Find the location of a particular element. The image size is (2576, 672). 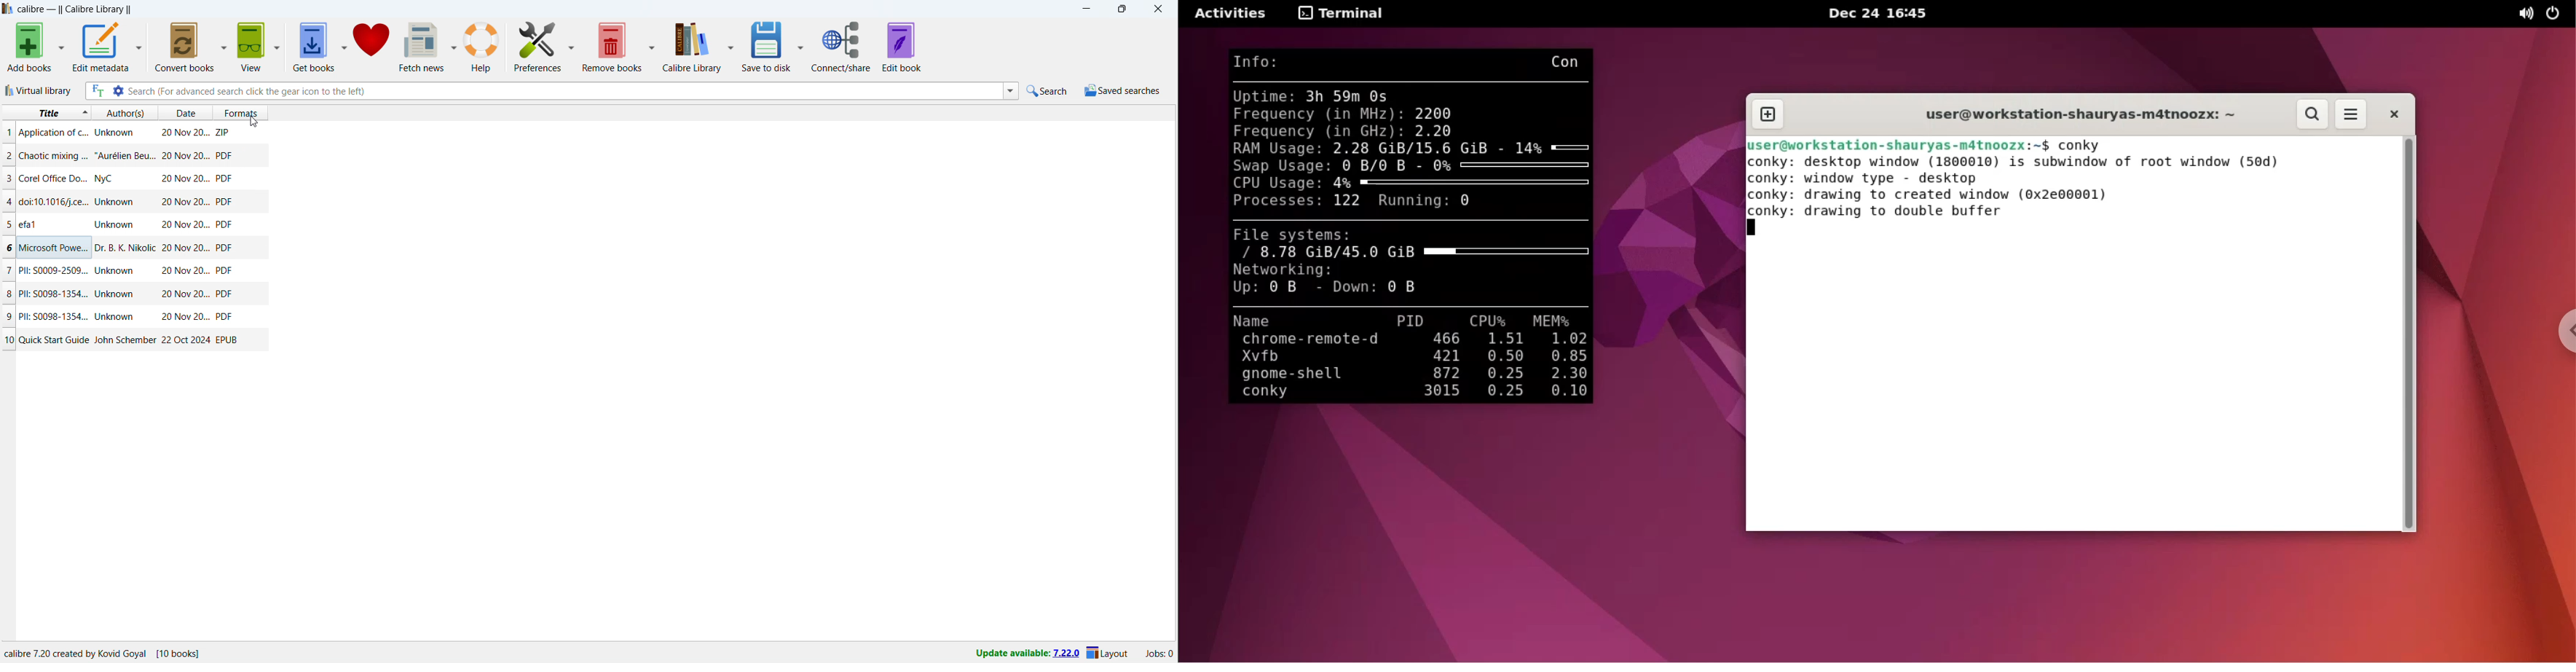

title is located at coordinates (53, 133).